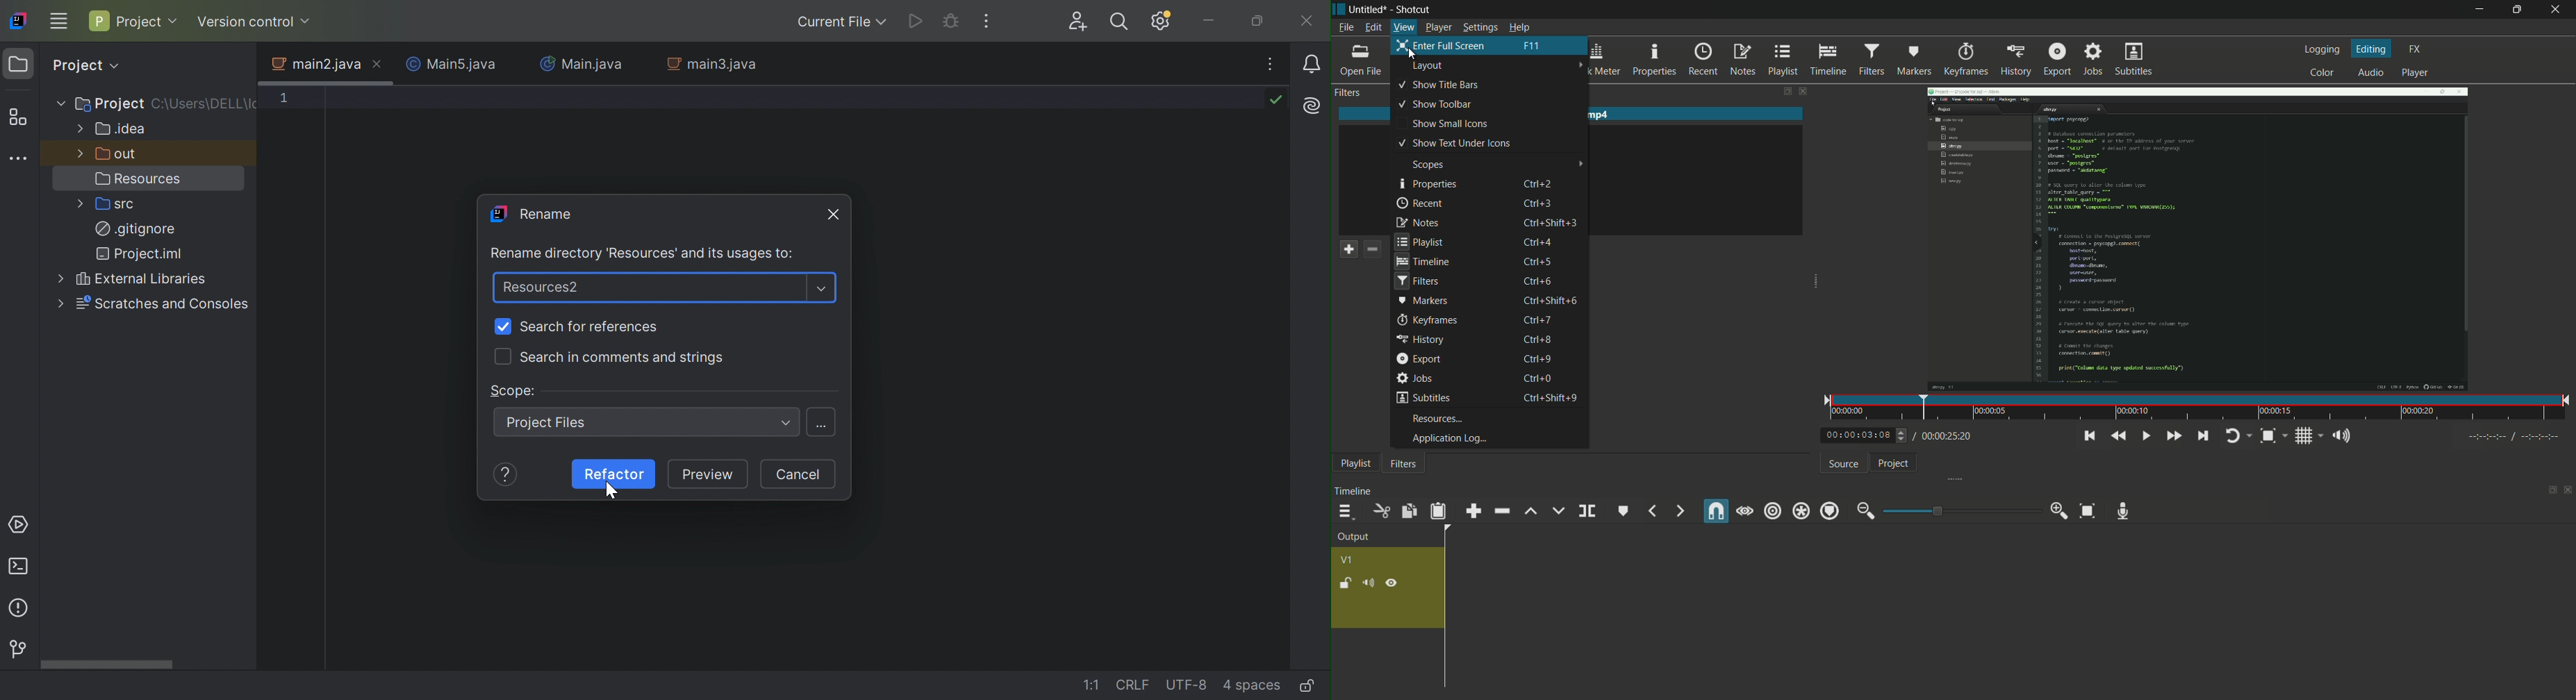  I want to click on fx, so click(2414, 49).